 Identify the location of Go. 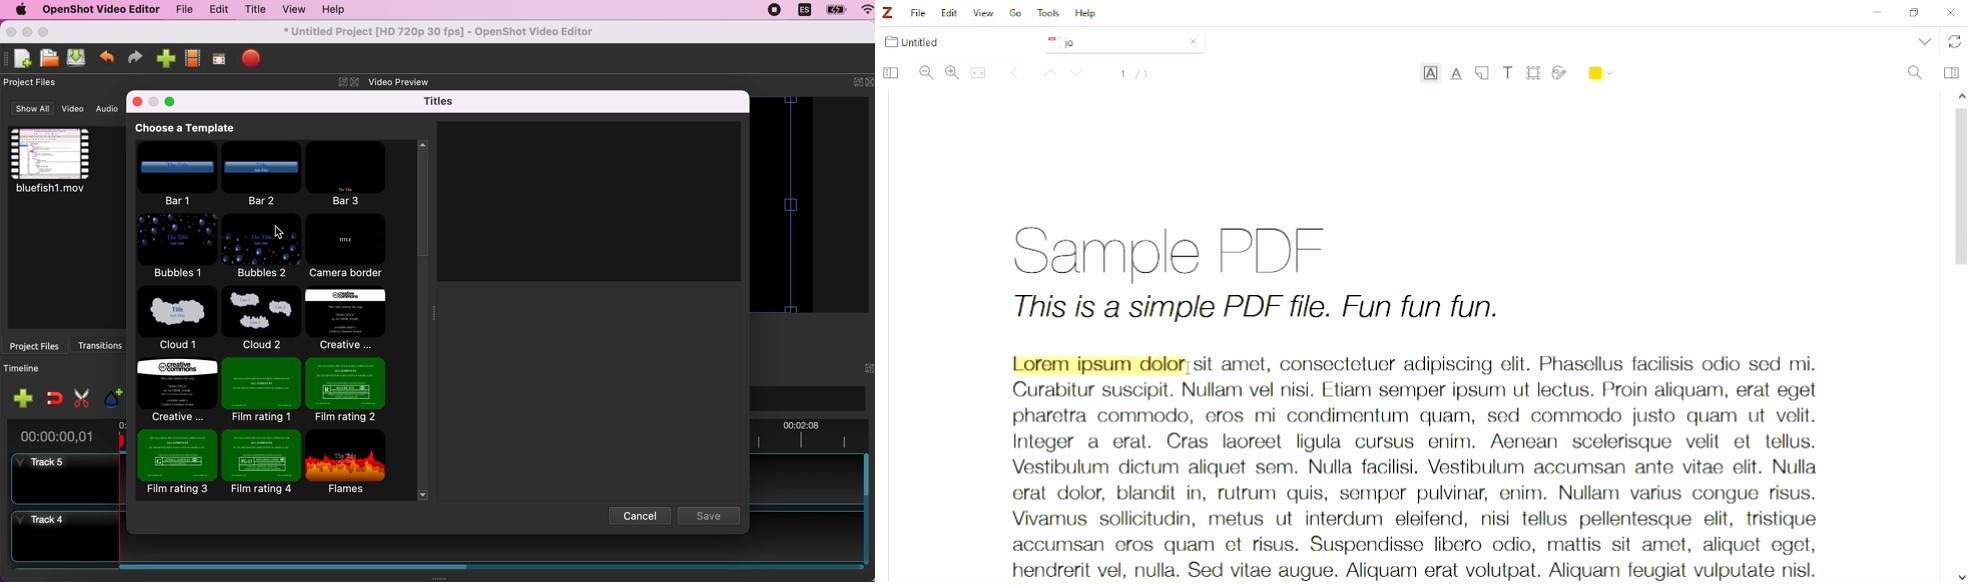
(1016, 12).